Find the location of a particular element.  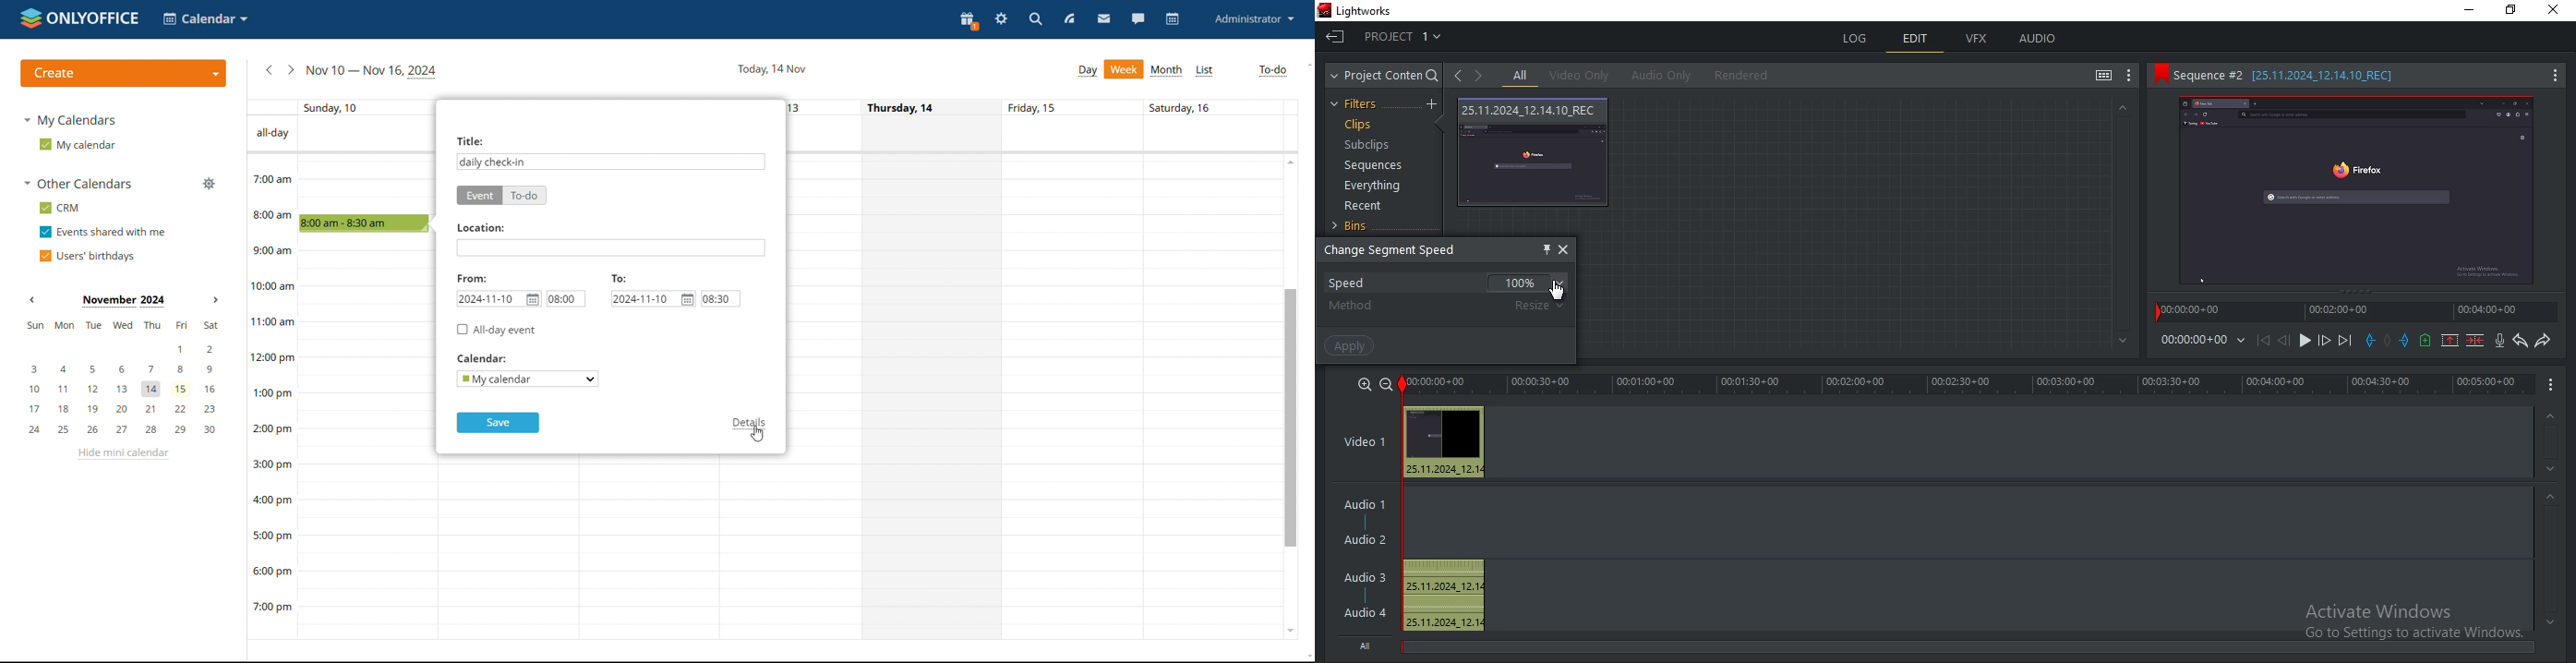

filters is located at coordinates (1356, 104).